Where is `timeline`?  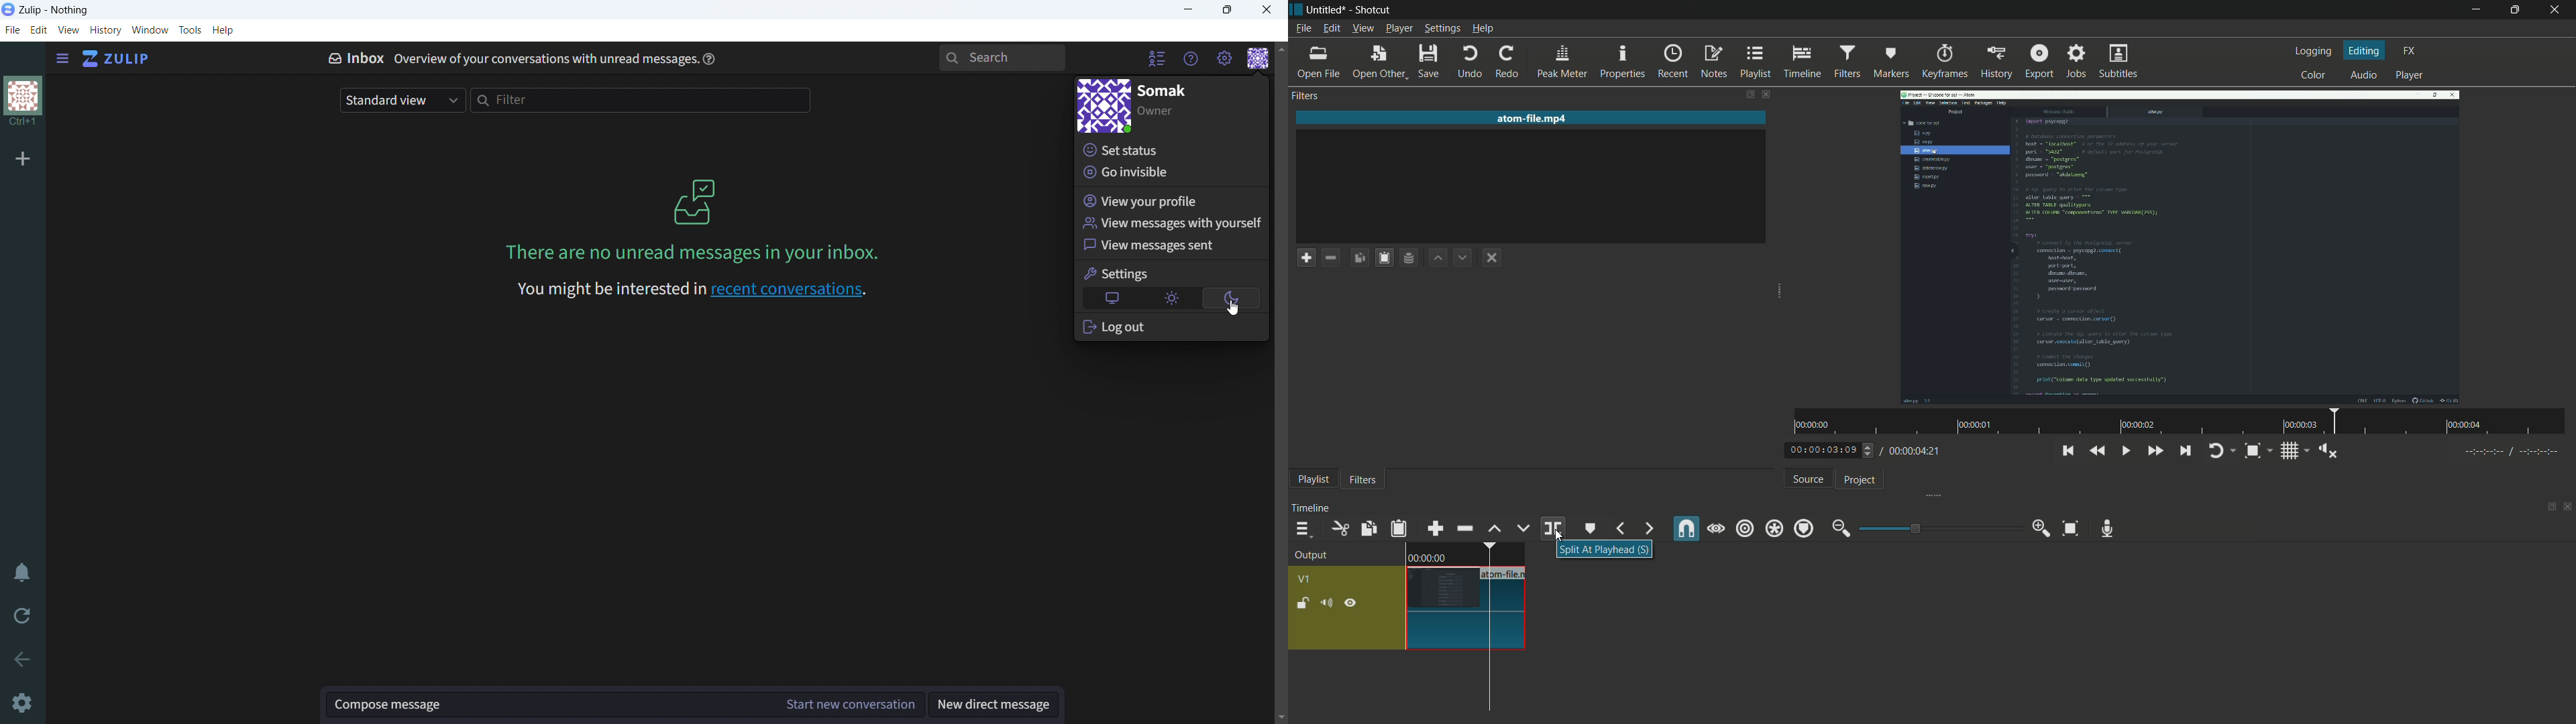
timeline is located at coordinates (1802, 62).